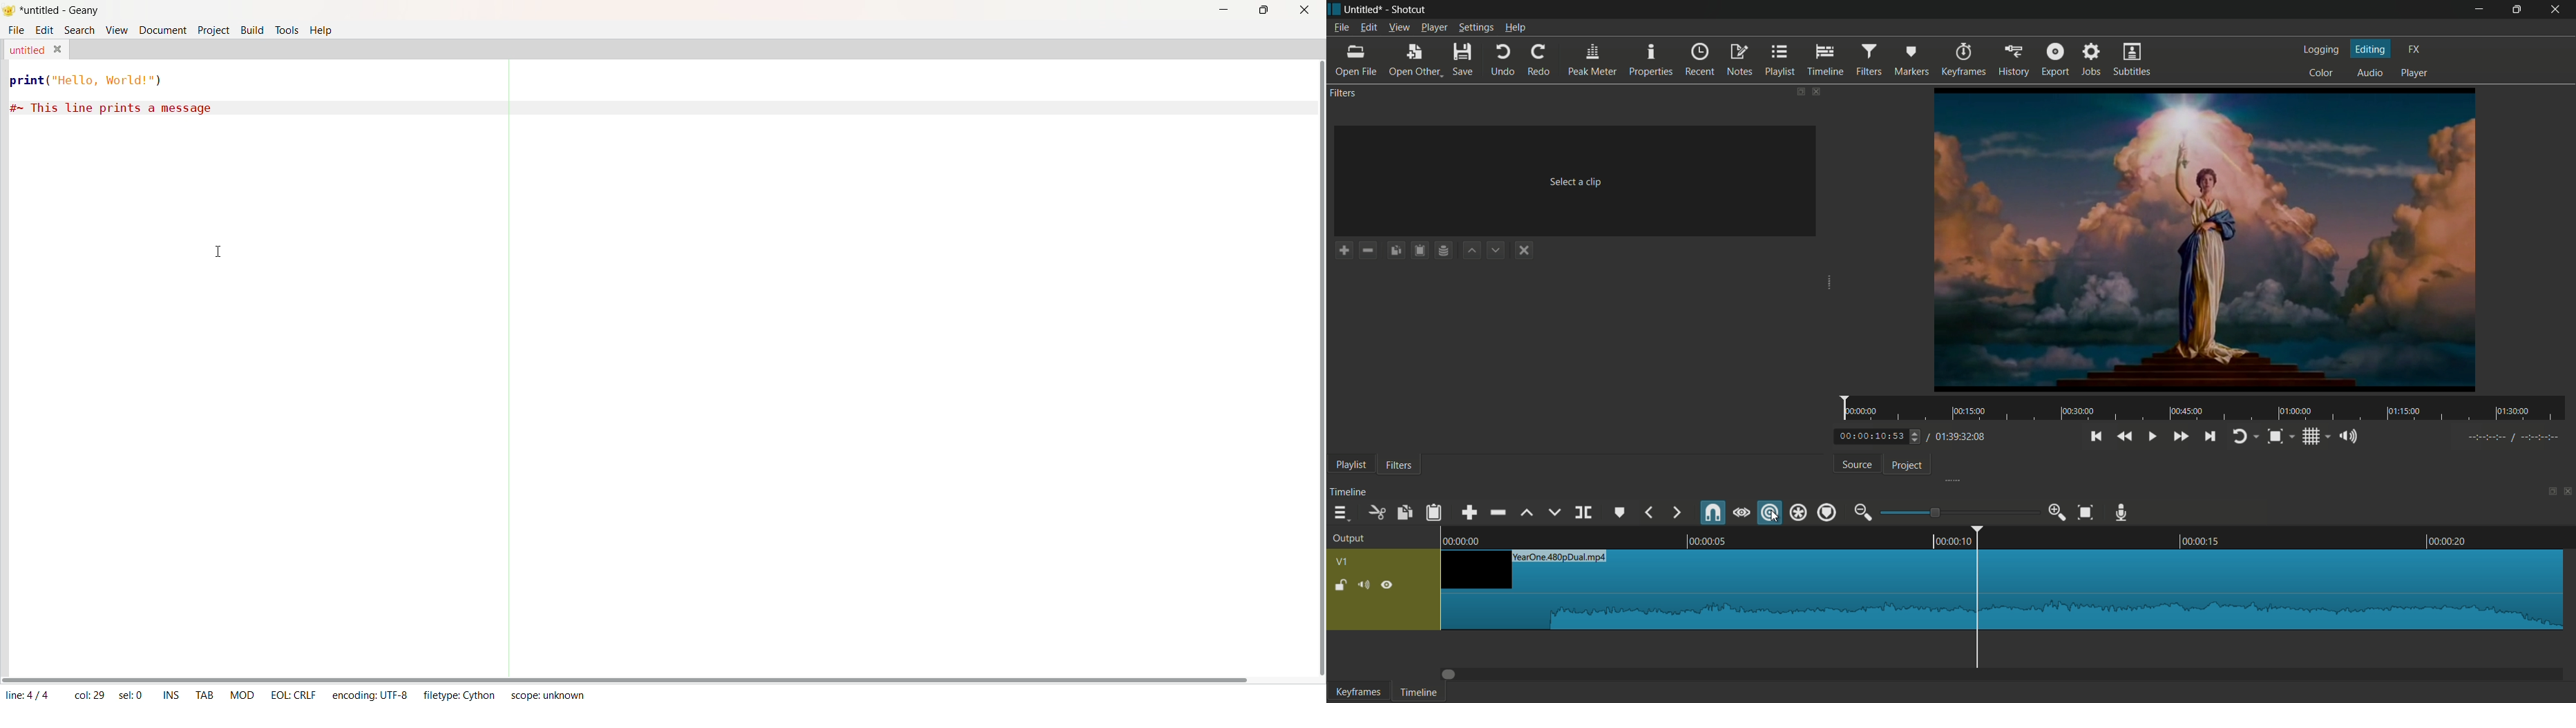 The width and height of the screenshot is (2576, 728). Describe the element at coordinates (1864, 512) in the screenshot. I see `zoom out` at that location.